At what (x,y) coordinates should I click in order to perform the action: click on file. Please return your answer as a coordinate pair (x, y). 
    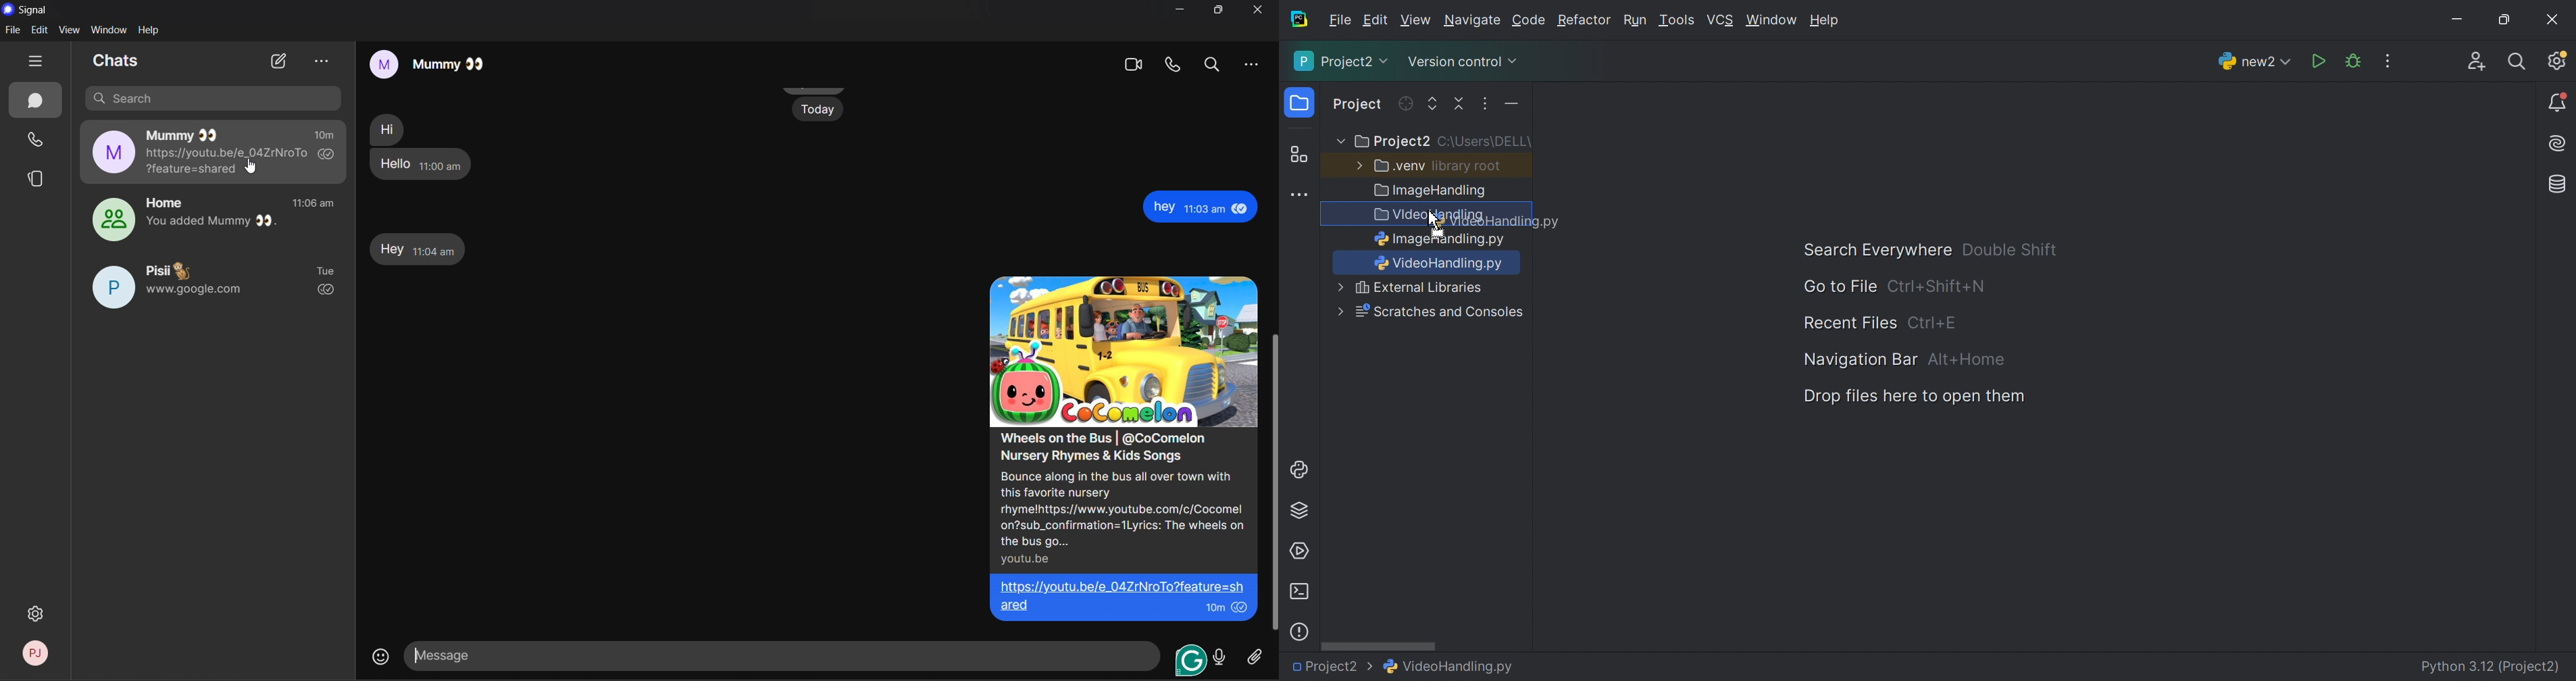
    Looking at the image, I should click on (14, 30).